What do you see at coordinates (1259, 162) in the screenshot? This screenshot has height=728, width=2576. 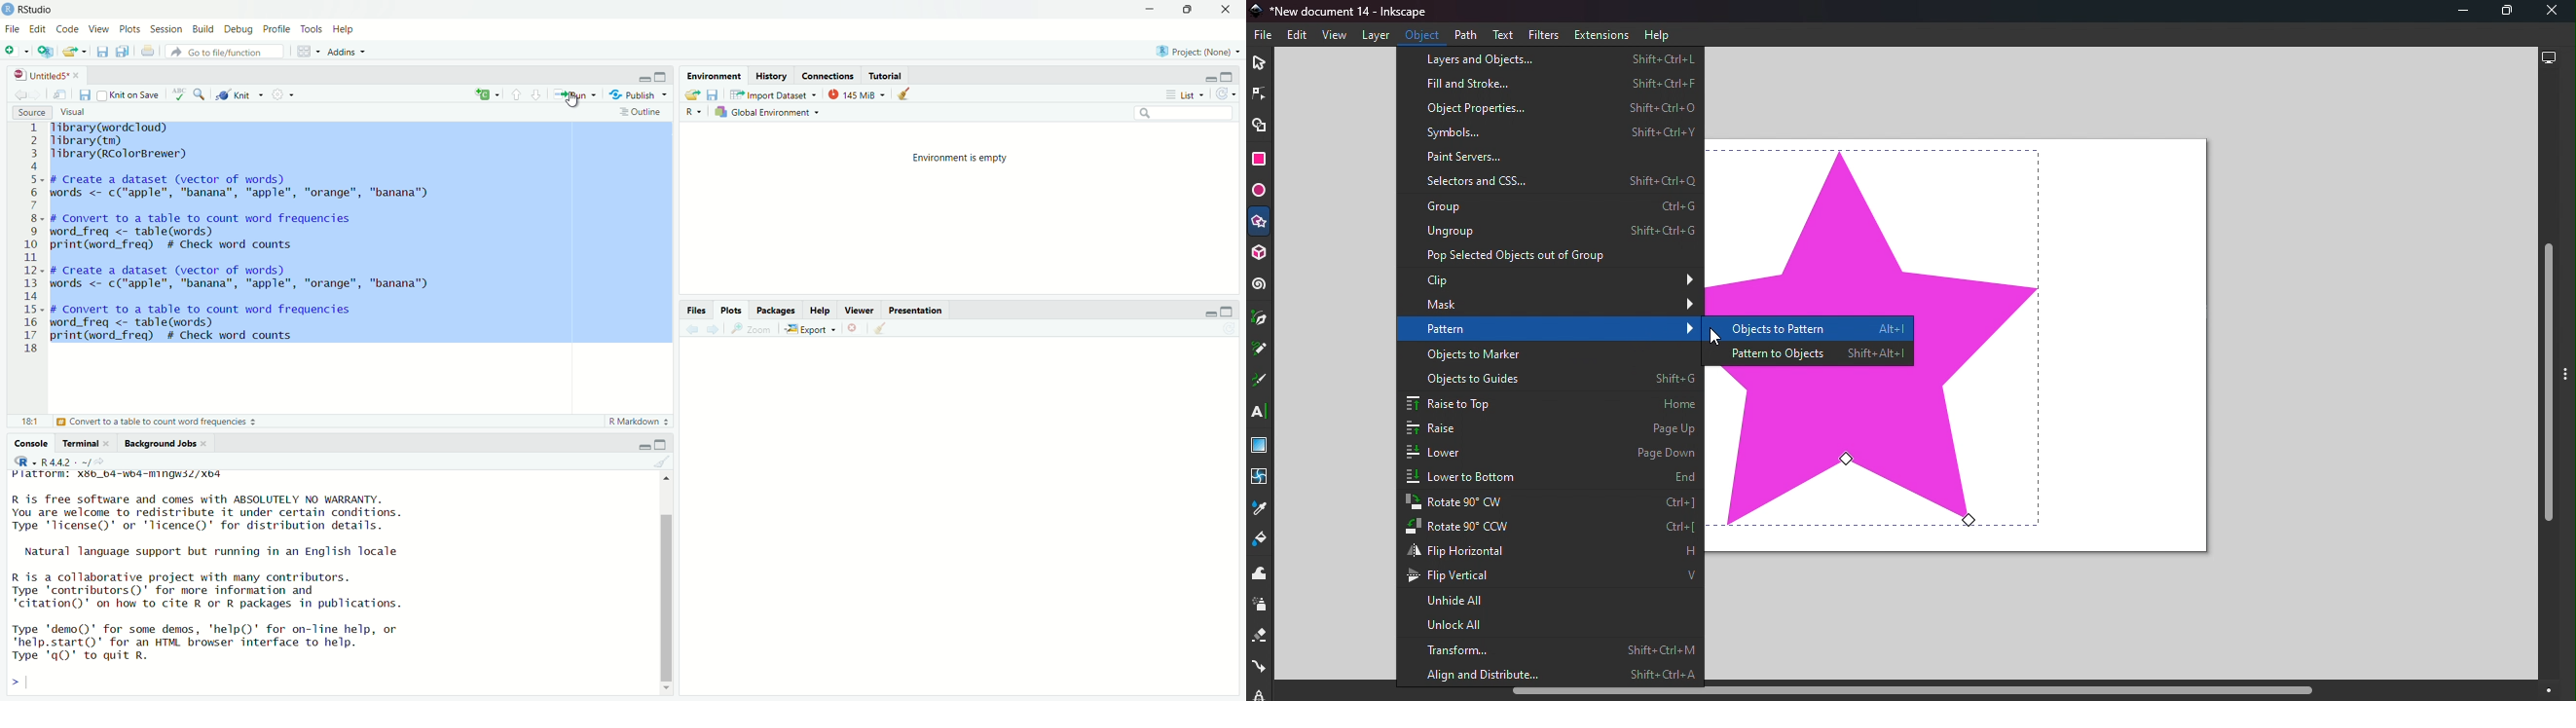 I see `Rectangle tool` at bounding box center [1259, 162].